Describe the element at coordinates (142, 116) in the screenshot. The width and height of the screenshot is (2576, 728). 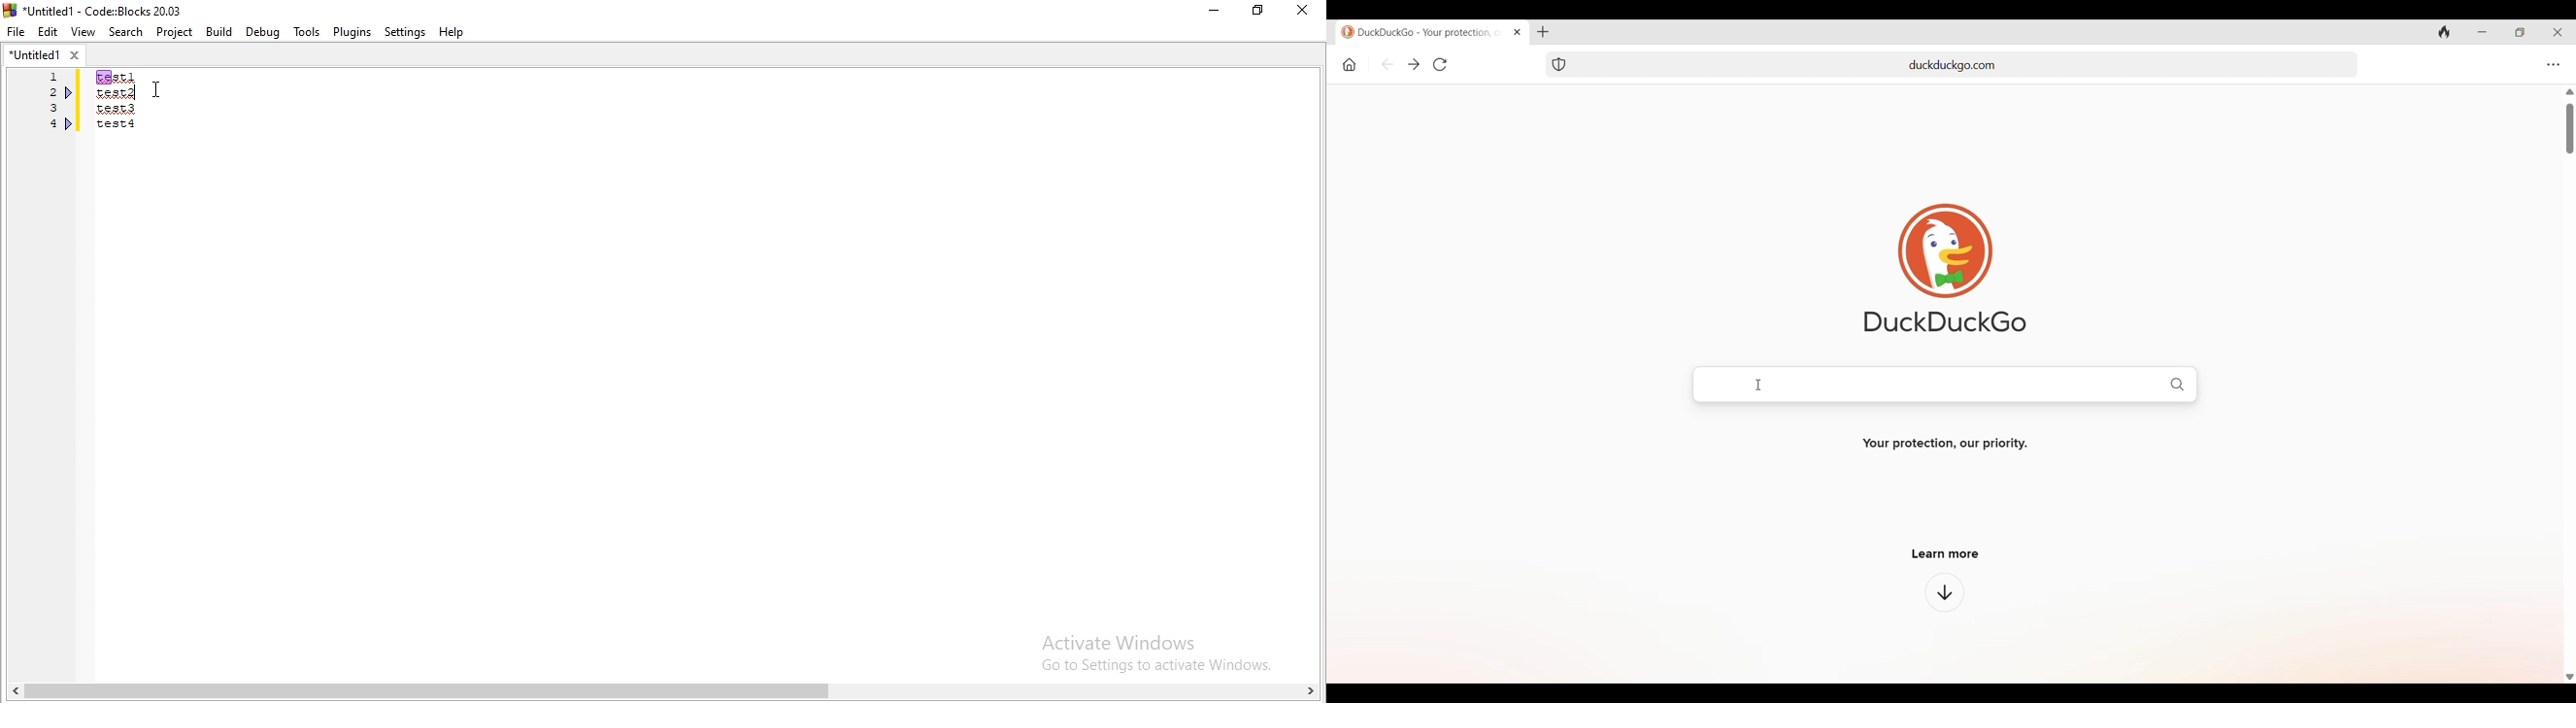
I see `Test 1, test 2, test 3, test 4` at that location.